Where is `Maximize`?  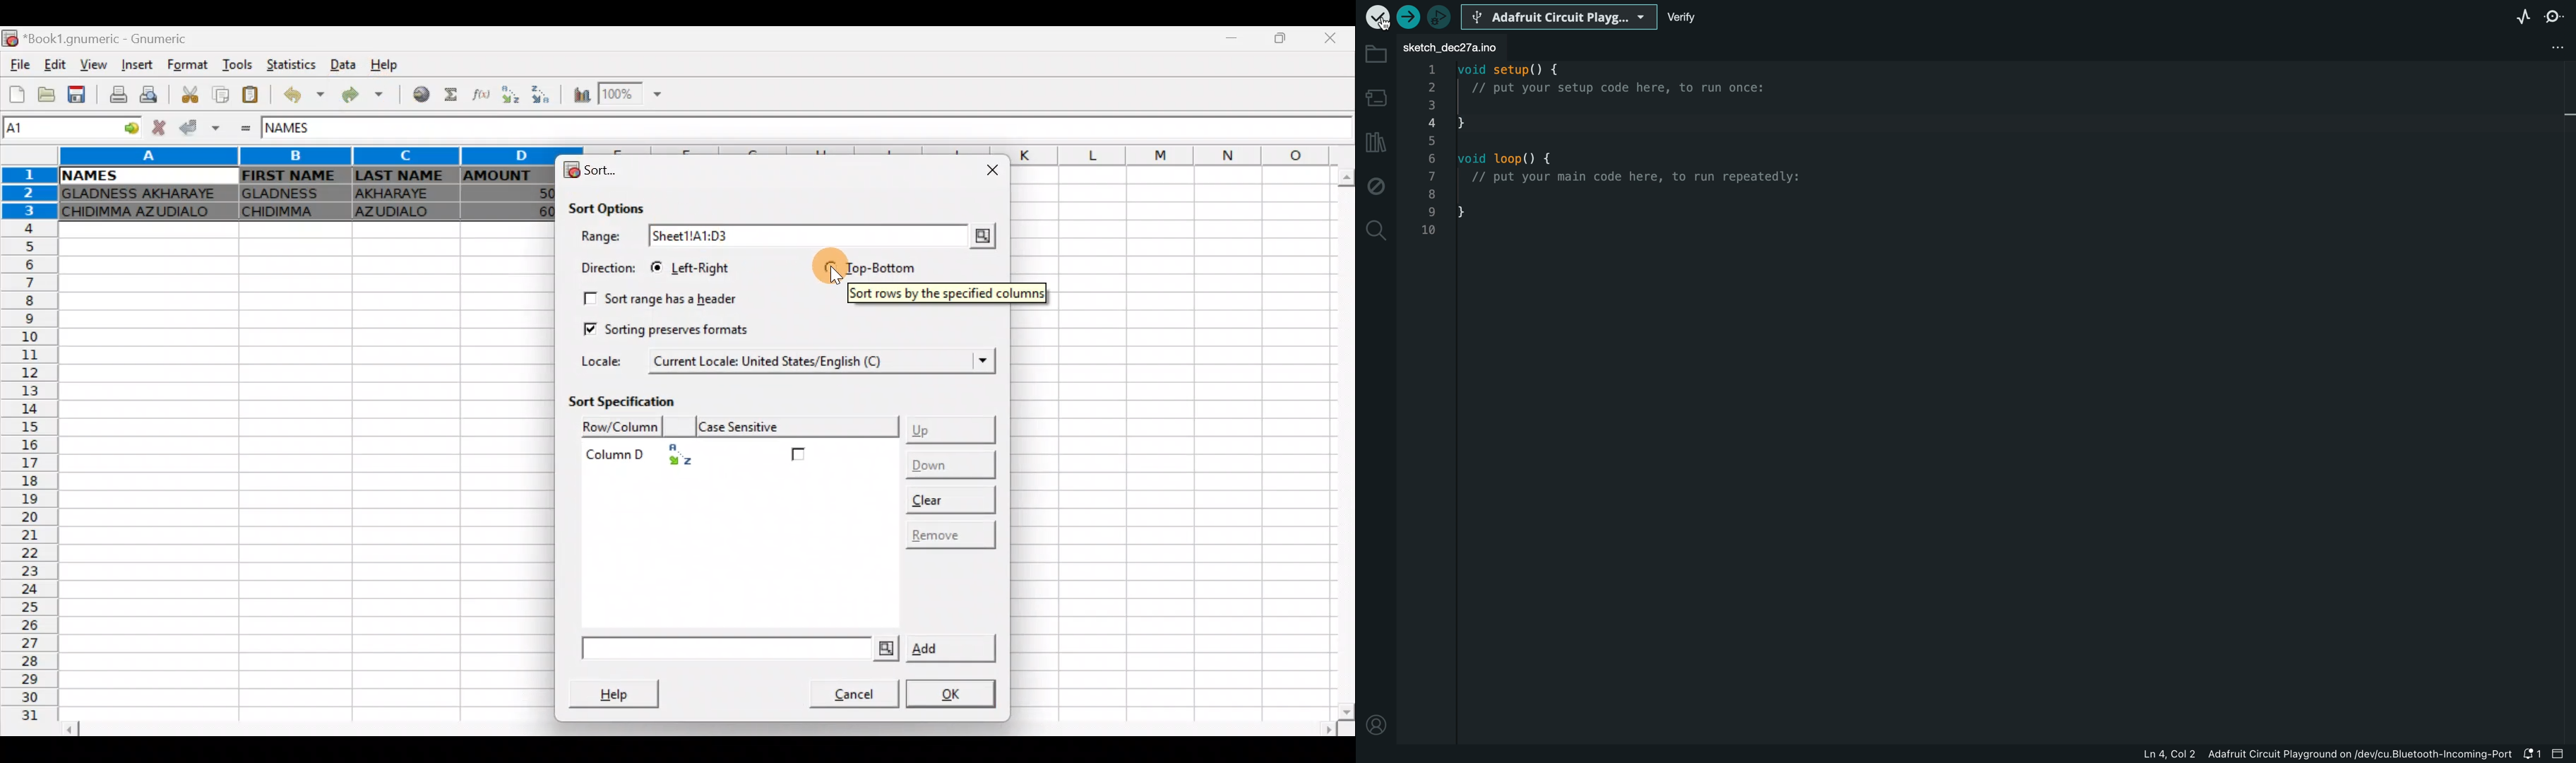
Maximize is located at coordinates (1284, 40).